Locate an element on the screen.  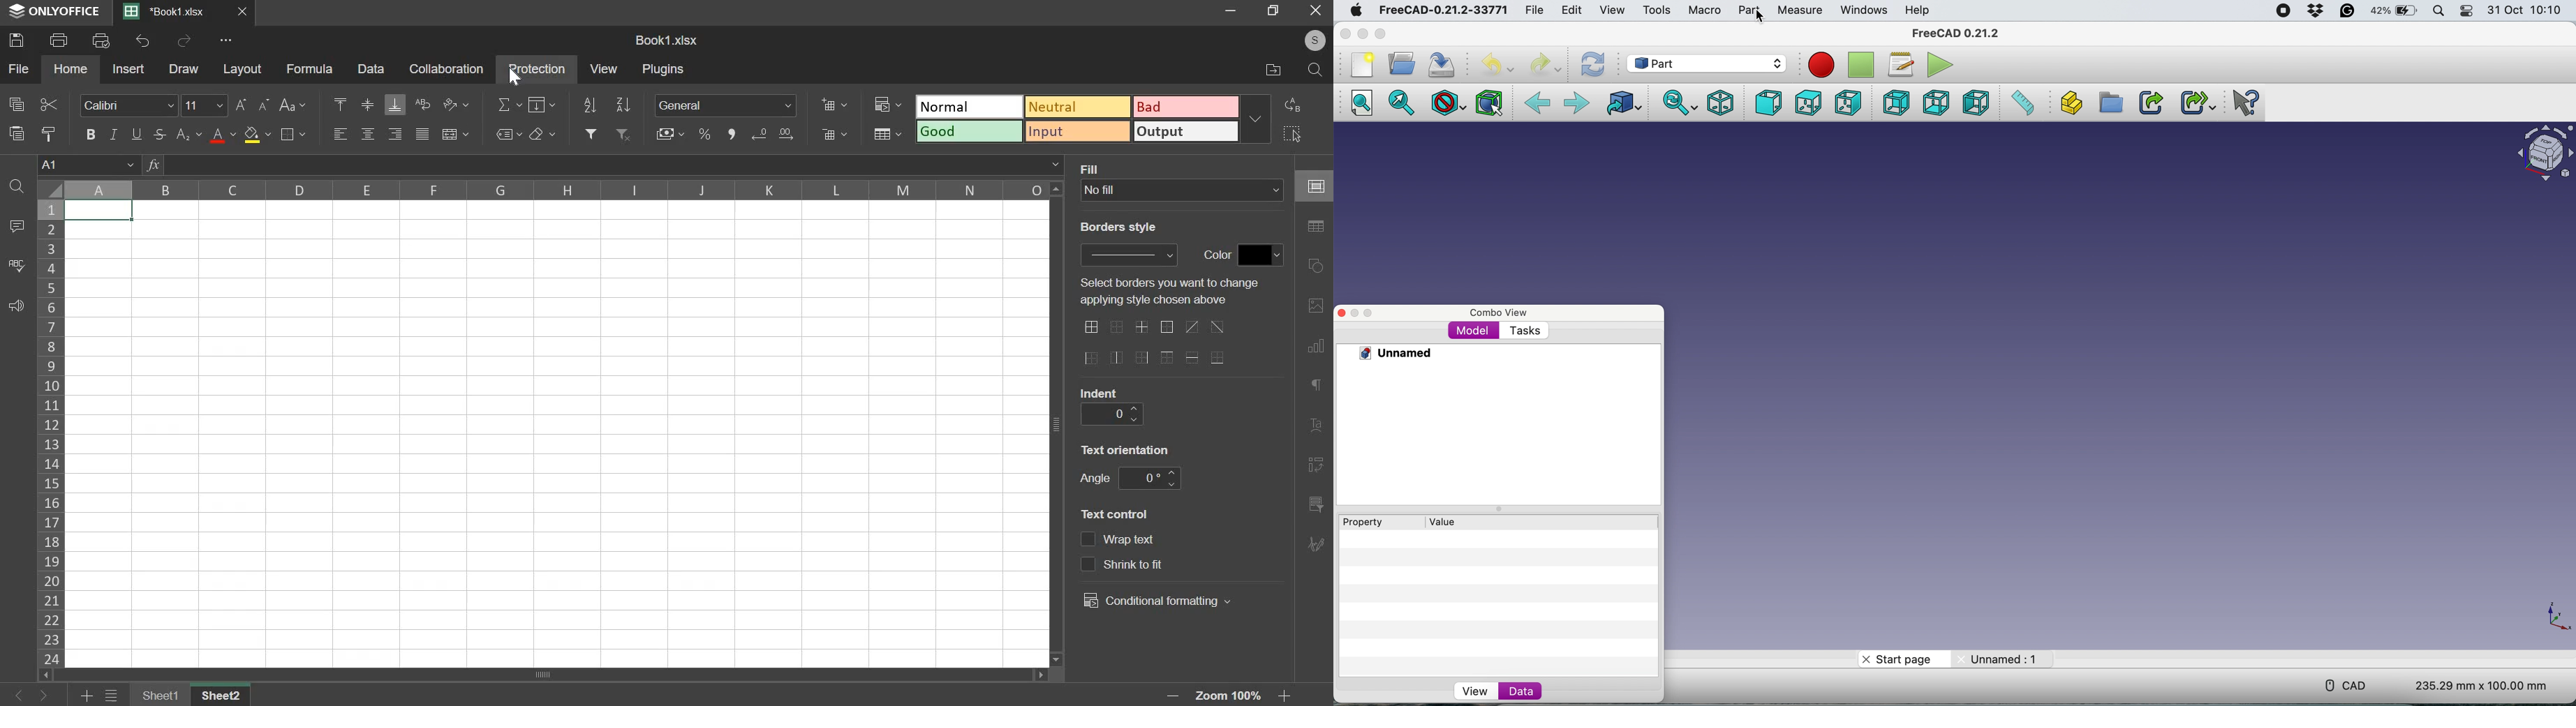
File is located at coordinates (1534, 9).